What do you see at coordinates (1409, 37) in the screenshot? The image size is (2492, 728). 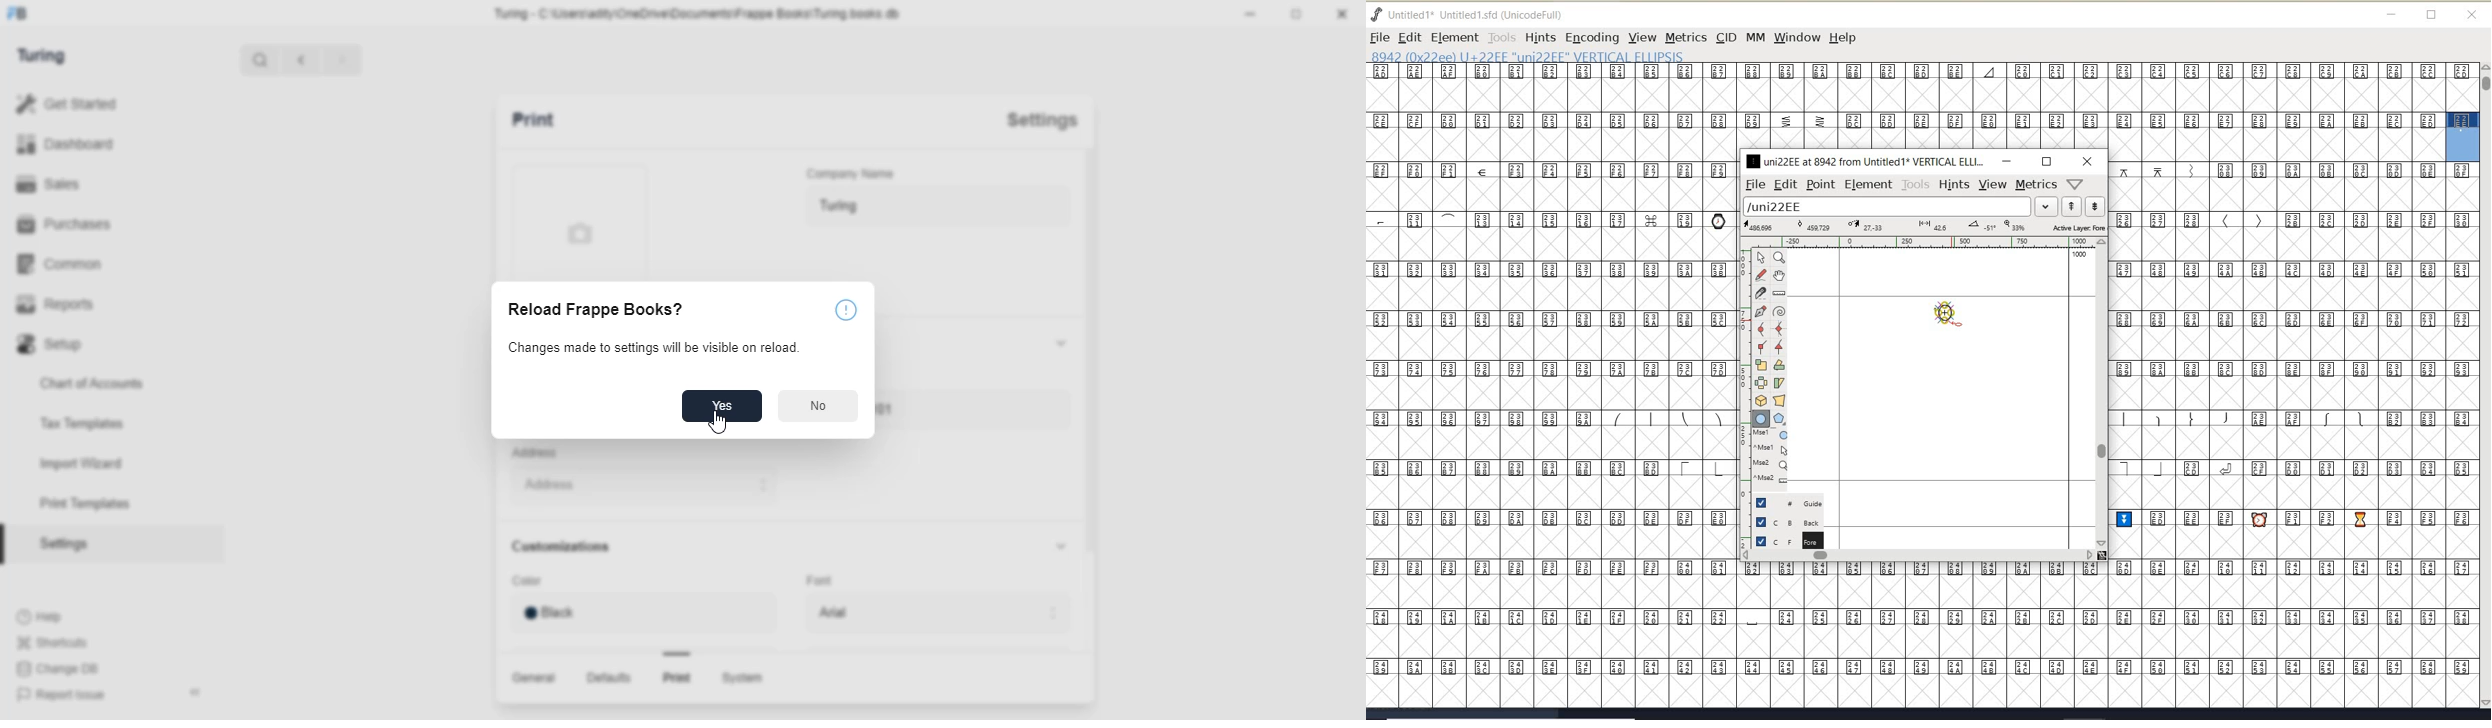 I see `EDIT` at bounding box center [1409, 37].